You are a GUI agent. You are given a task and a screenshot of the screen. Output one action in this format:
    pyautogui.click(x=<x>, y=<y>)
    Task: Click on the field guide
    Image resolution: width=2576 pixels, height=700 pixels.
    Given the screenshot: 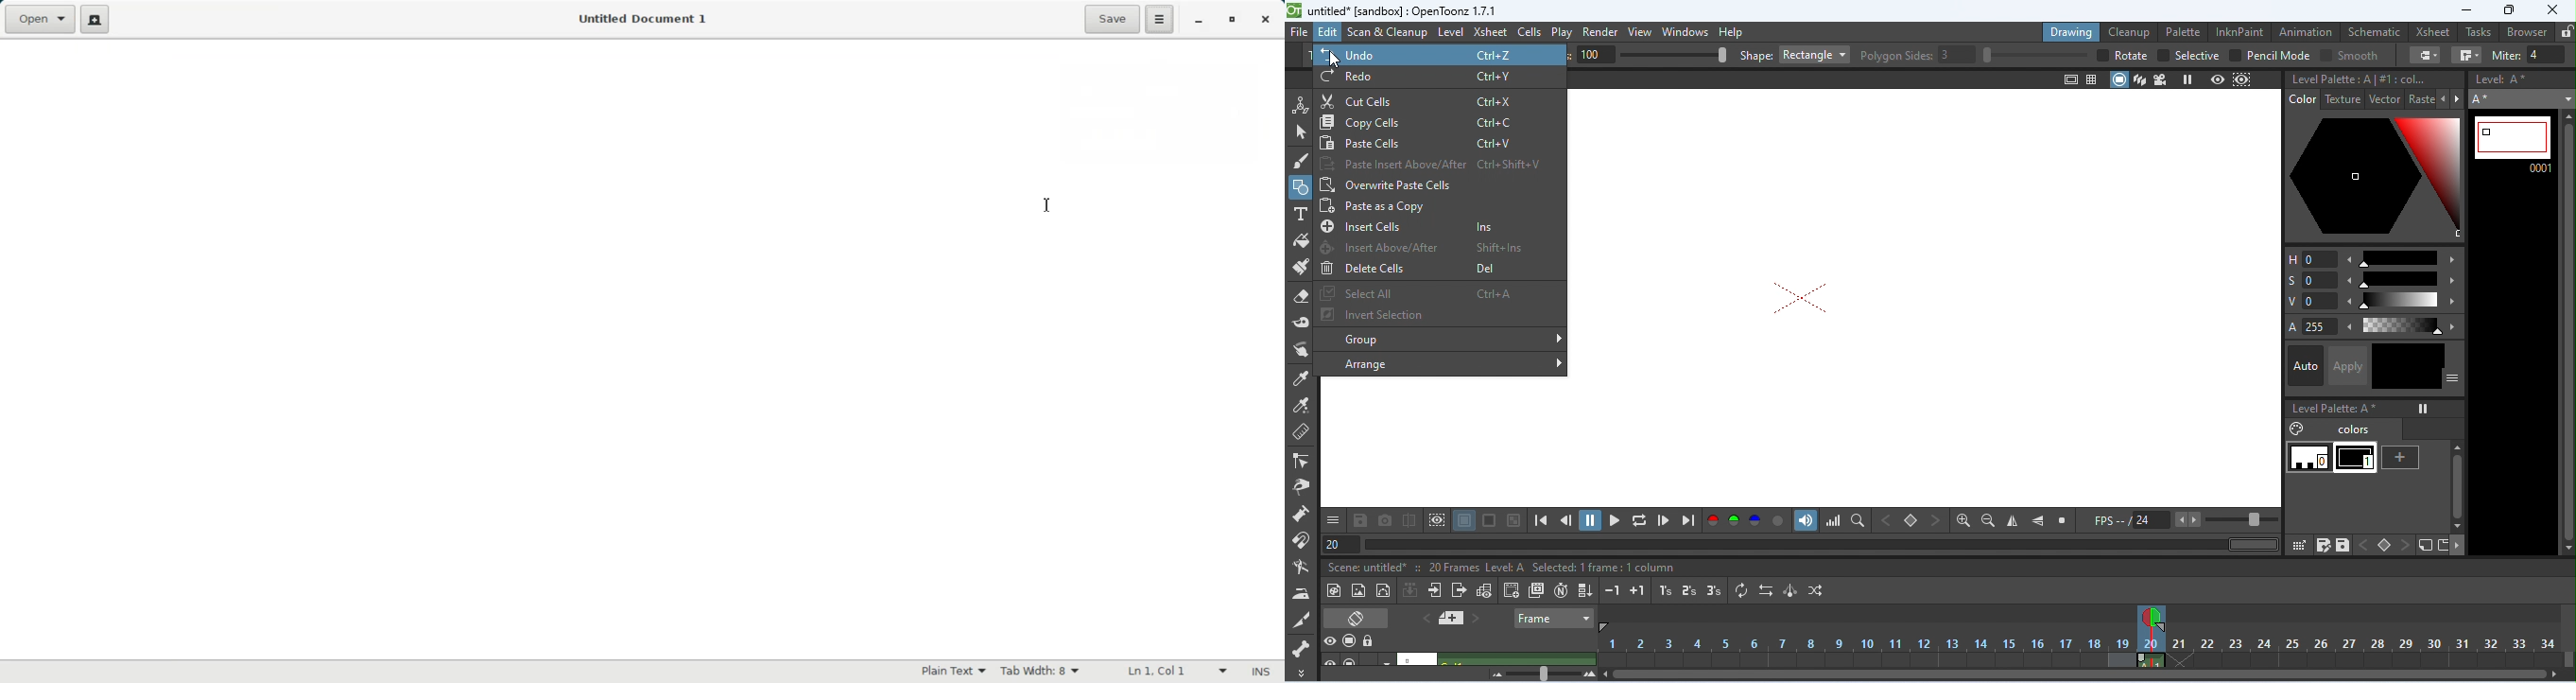 What is the action you would take?
    pyautogui.click(x=2093, y=80)
    